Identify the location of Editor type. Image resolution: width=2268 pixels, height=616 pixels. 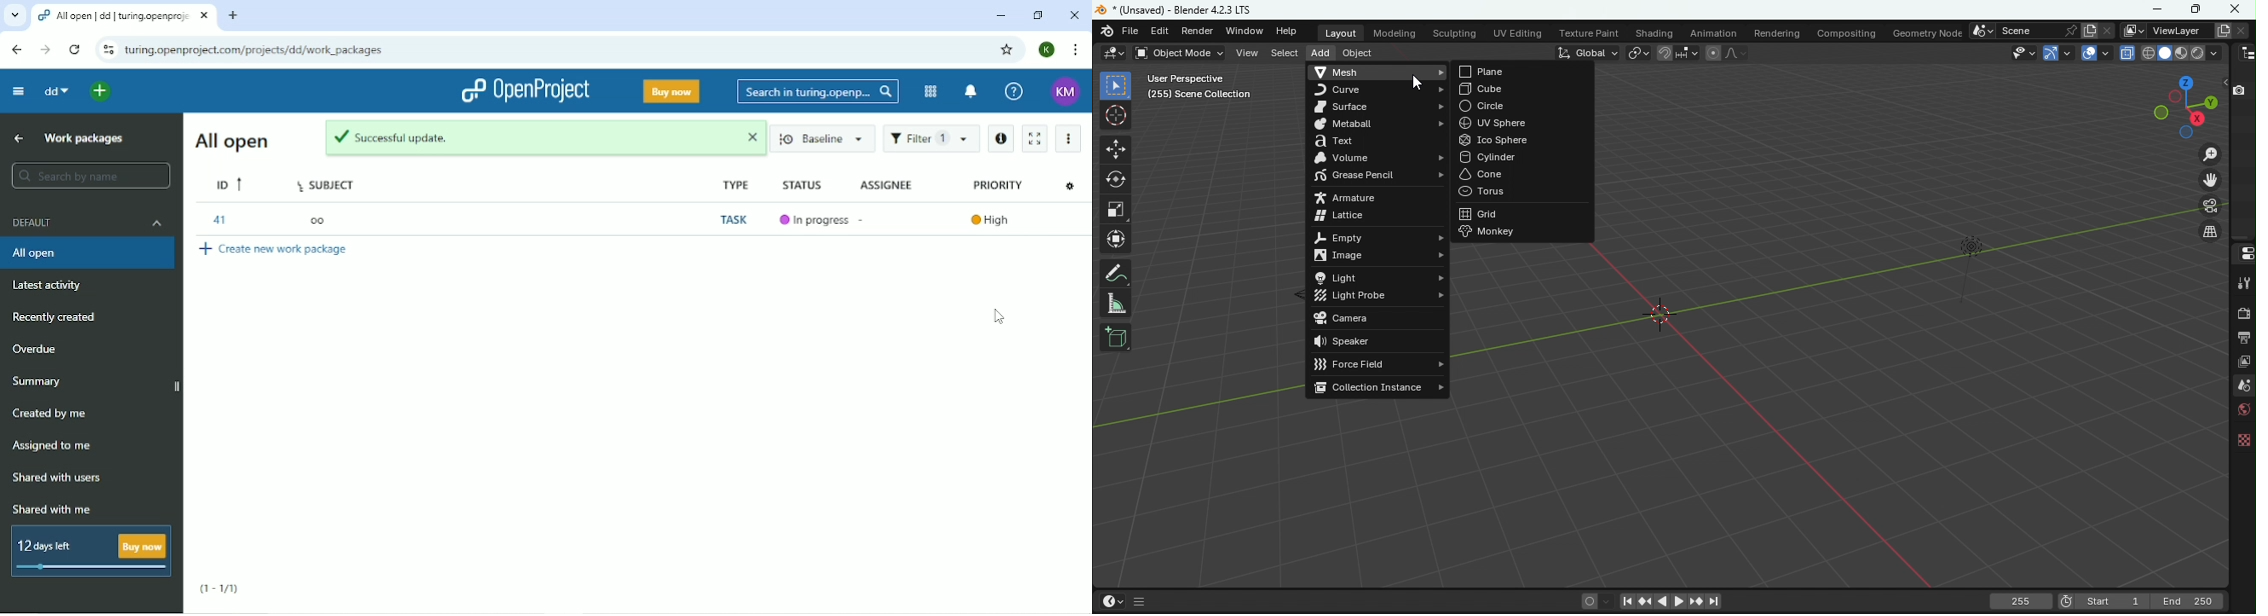
(1113, 53).